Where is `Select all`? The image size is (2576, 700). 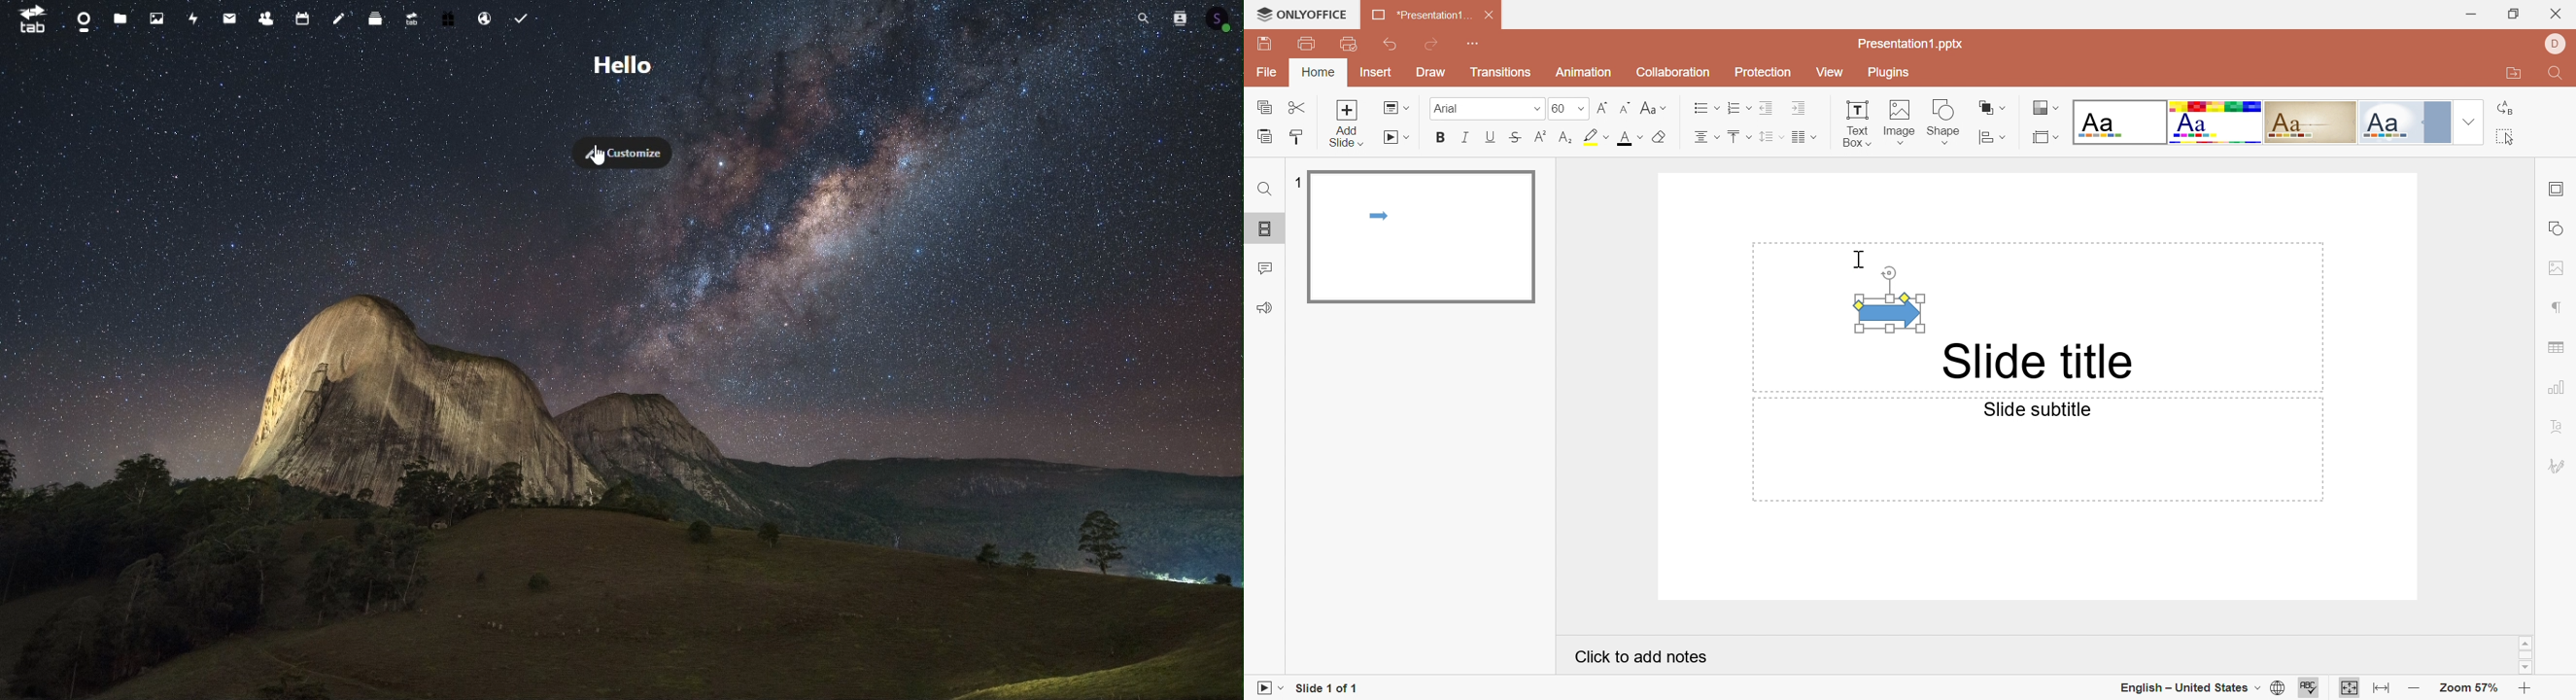 Select all is located at coordinates (2504, 136).